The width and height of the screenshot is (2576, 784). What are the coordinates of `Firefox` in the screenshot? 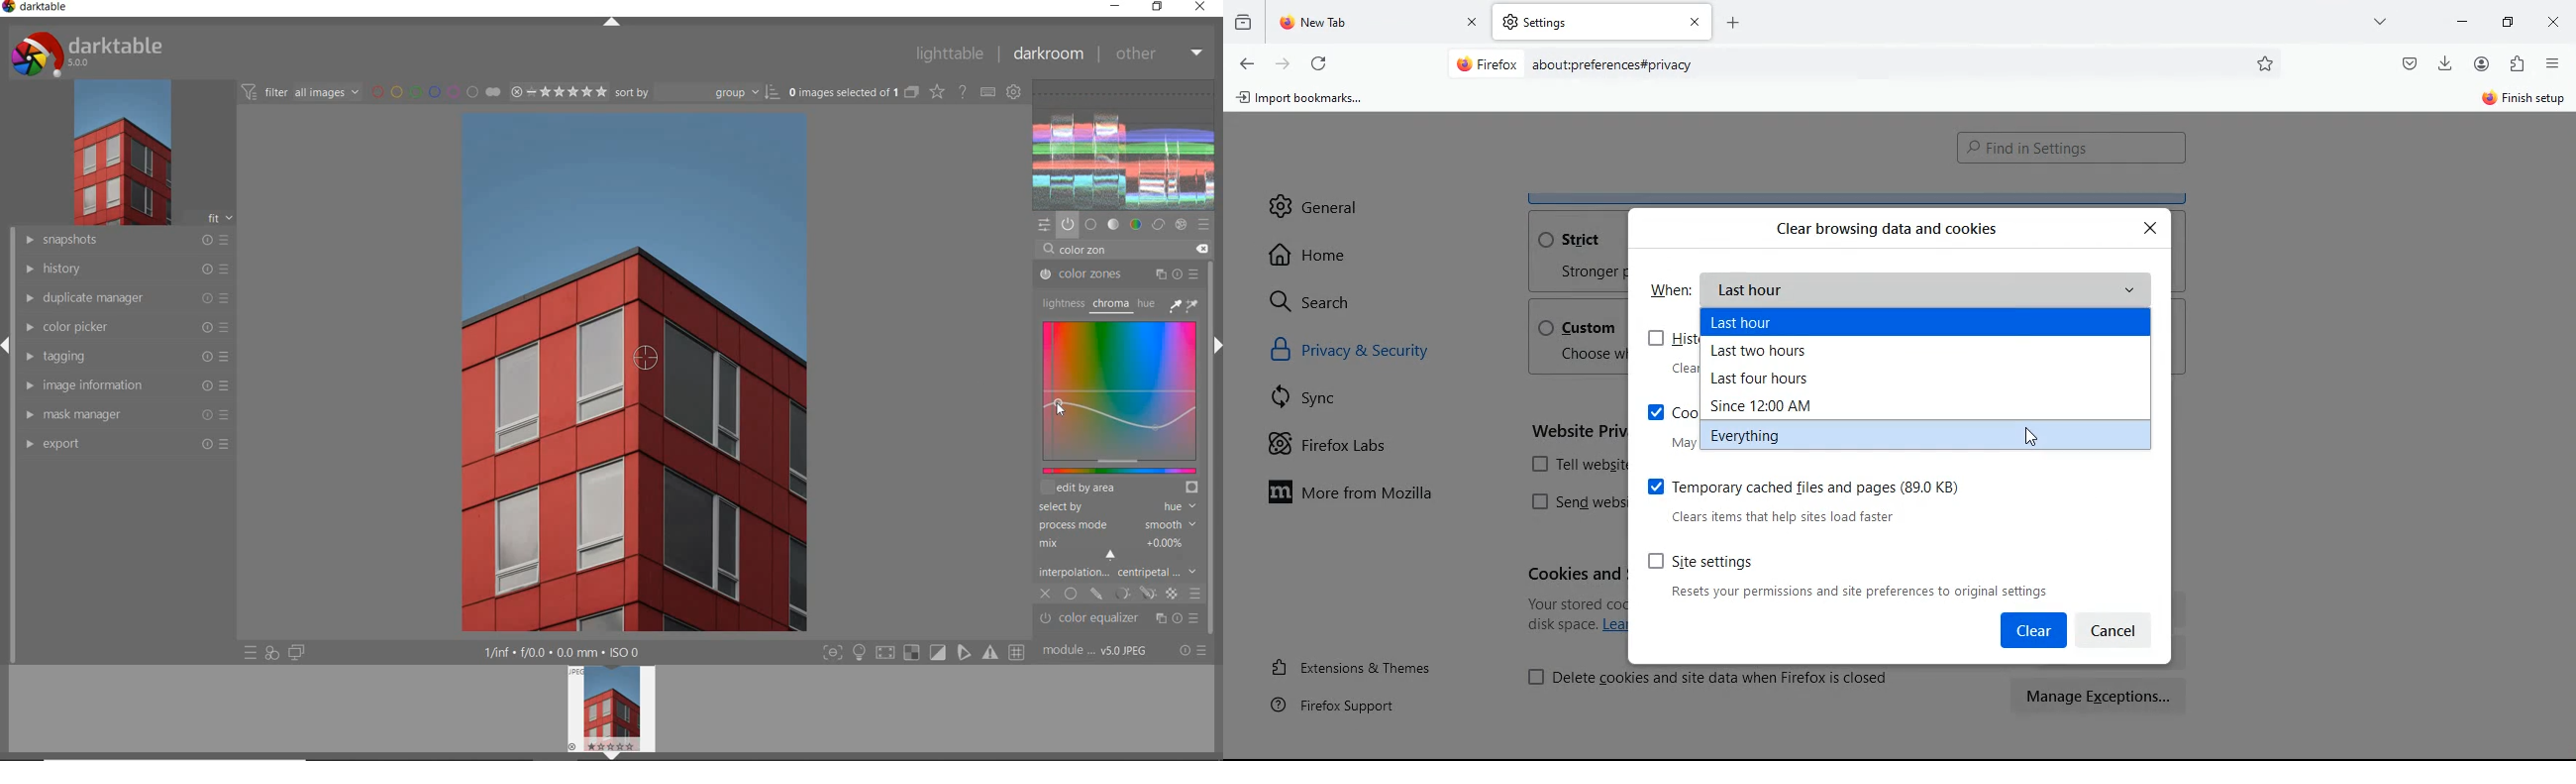 It's located at (1488, 63).